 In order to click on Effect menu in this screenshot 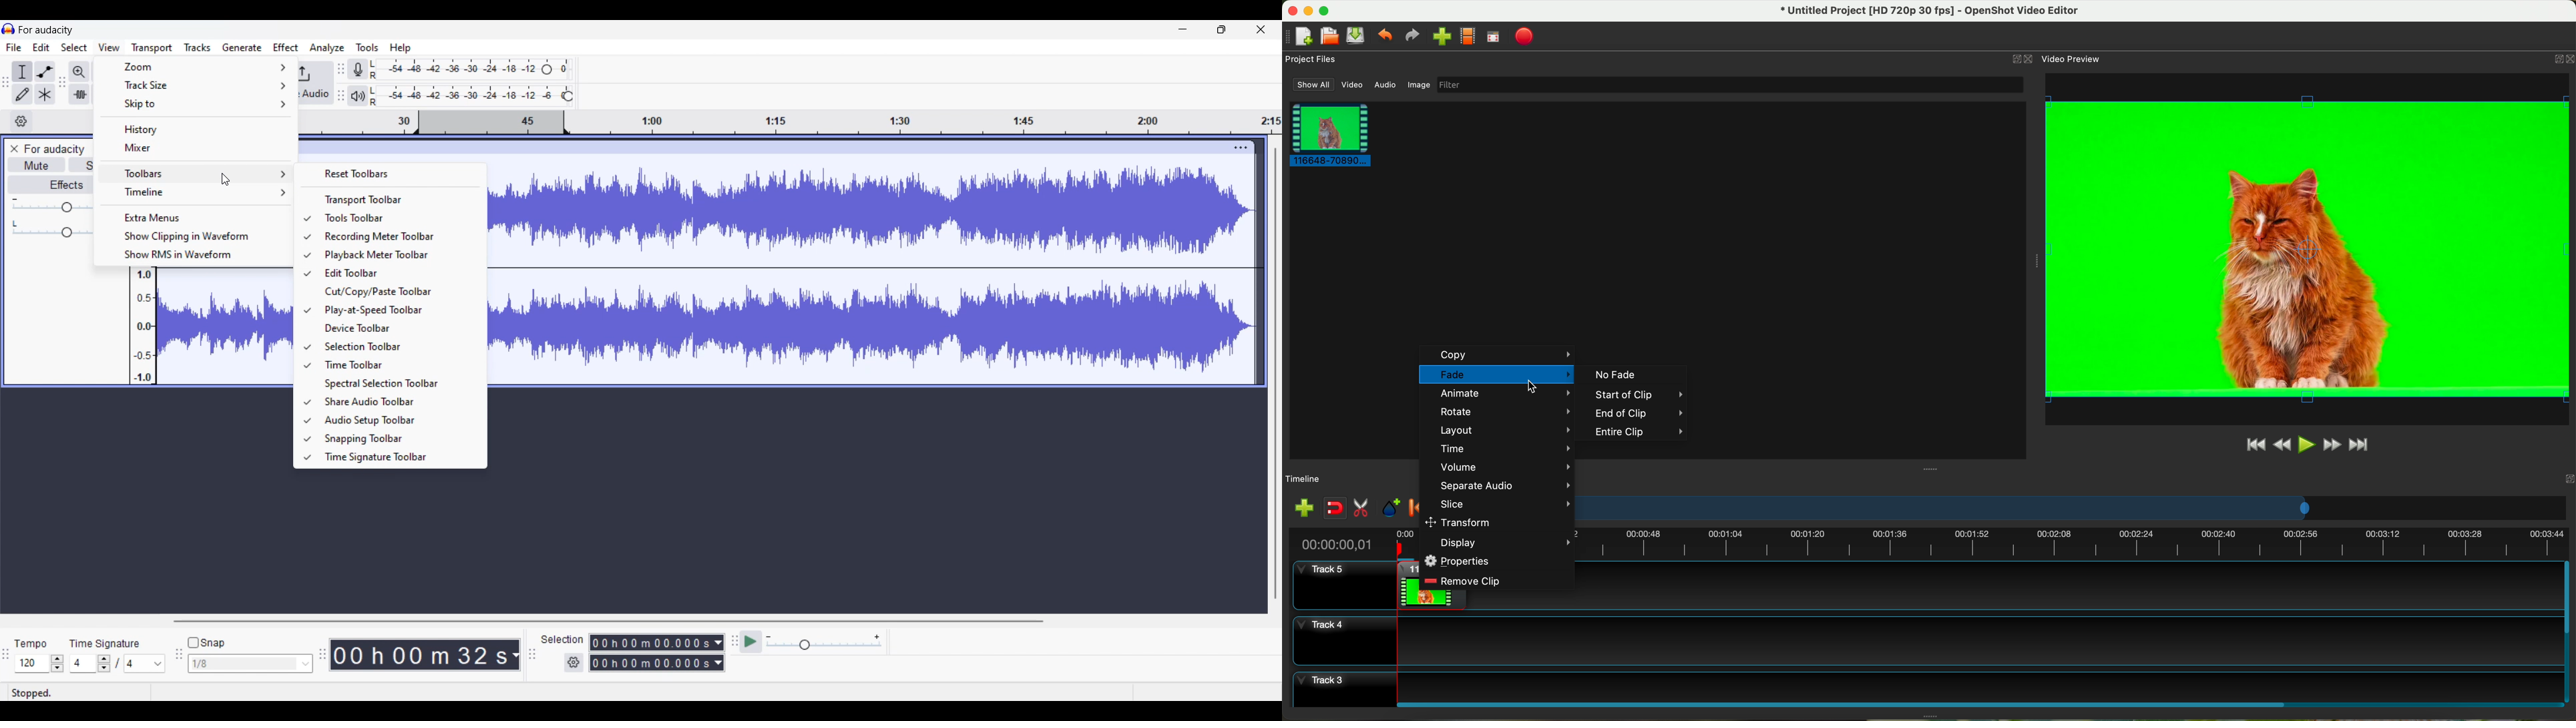, I will do `click(286, 47)`.